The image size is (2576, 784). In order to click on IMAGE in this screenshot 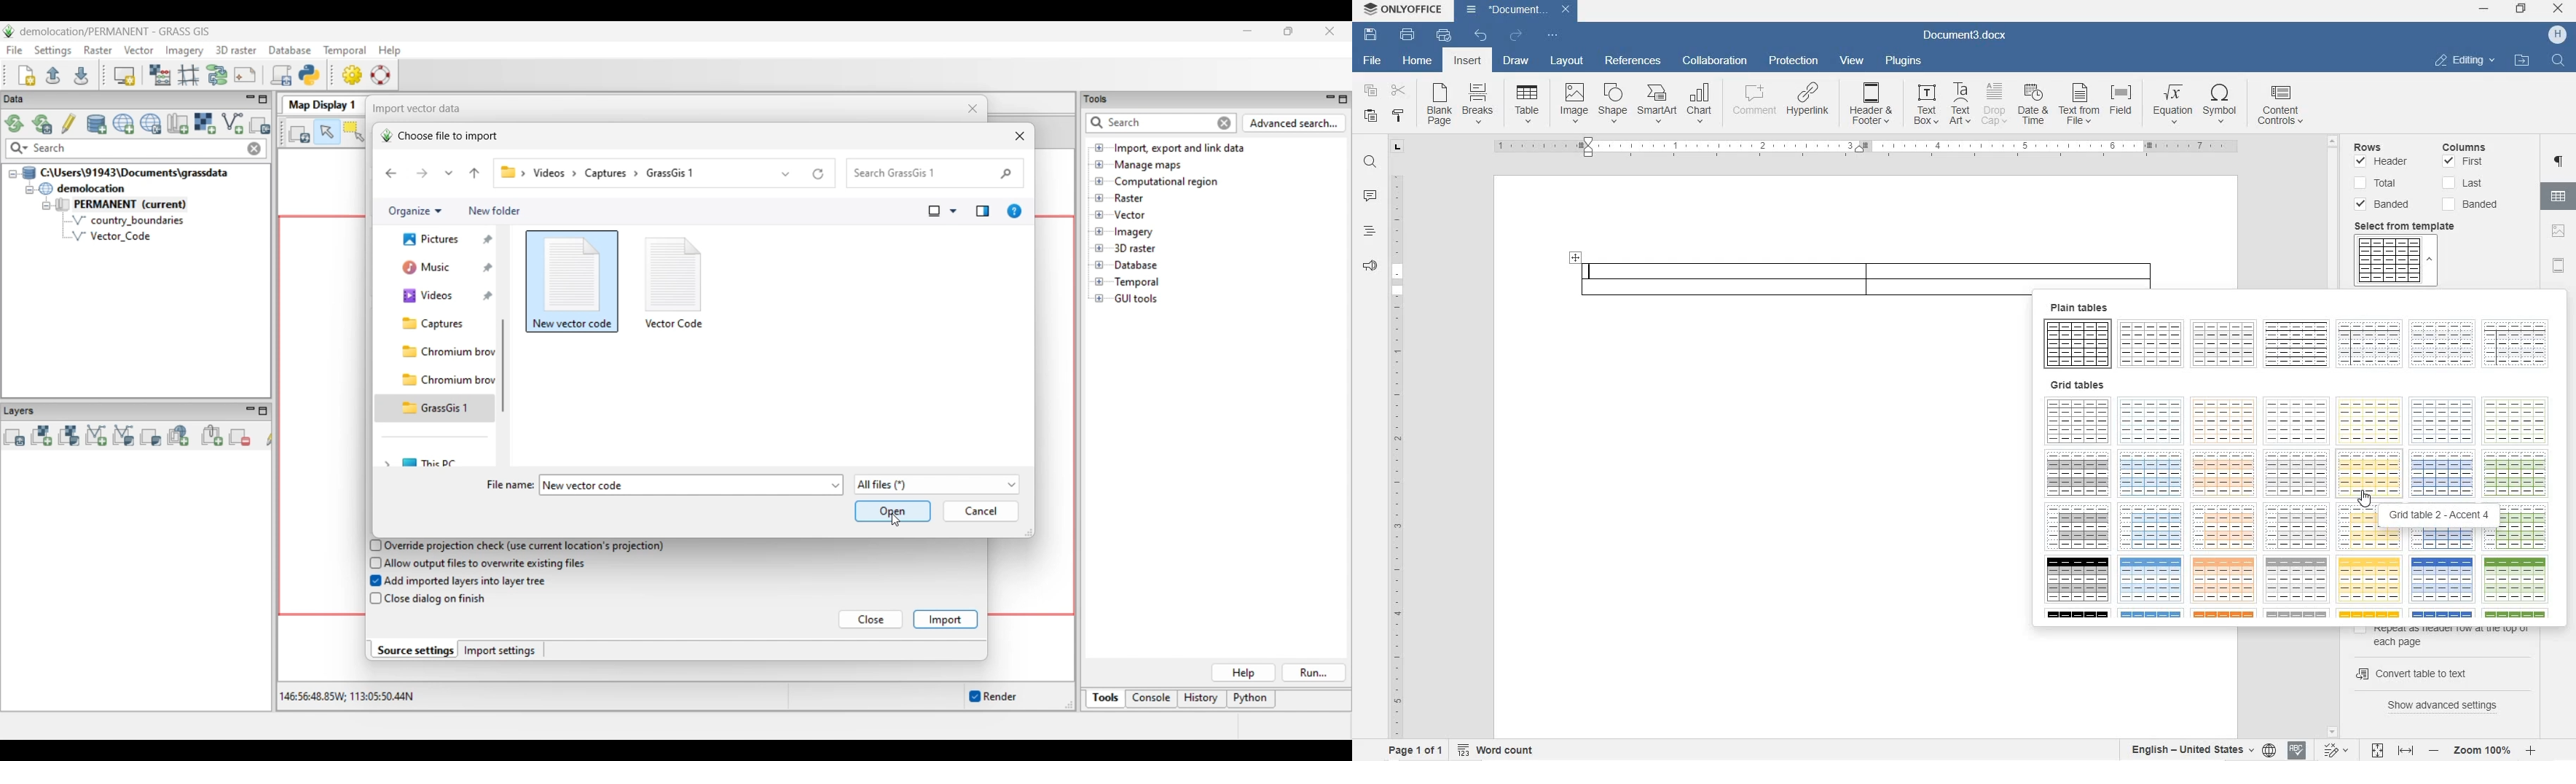, I will do `click(2560, 232)`.